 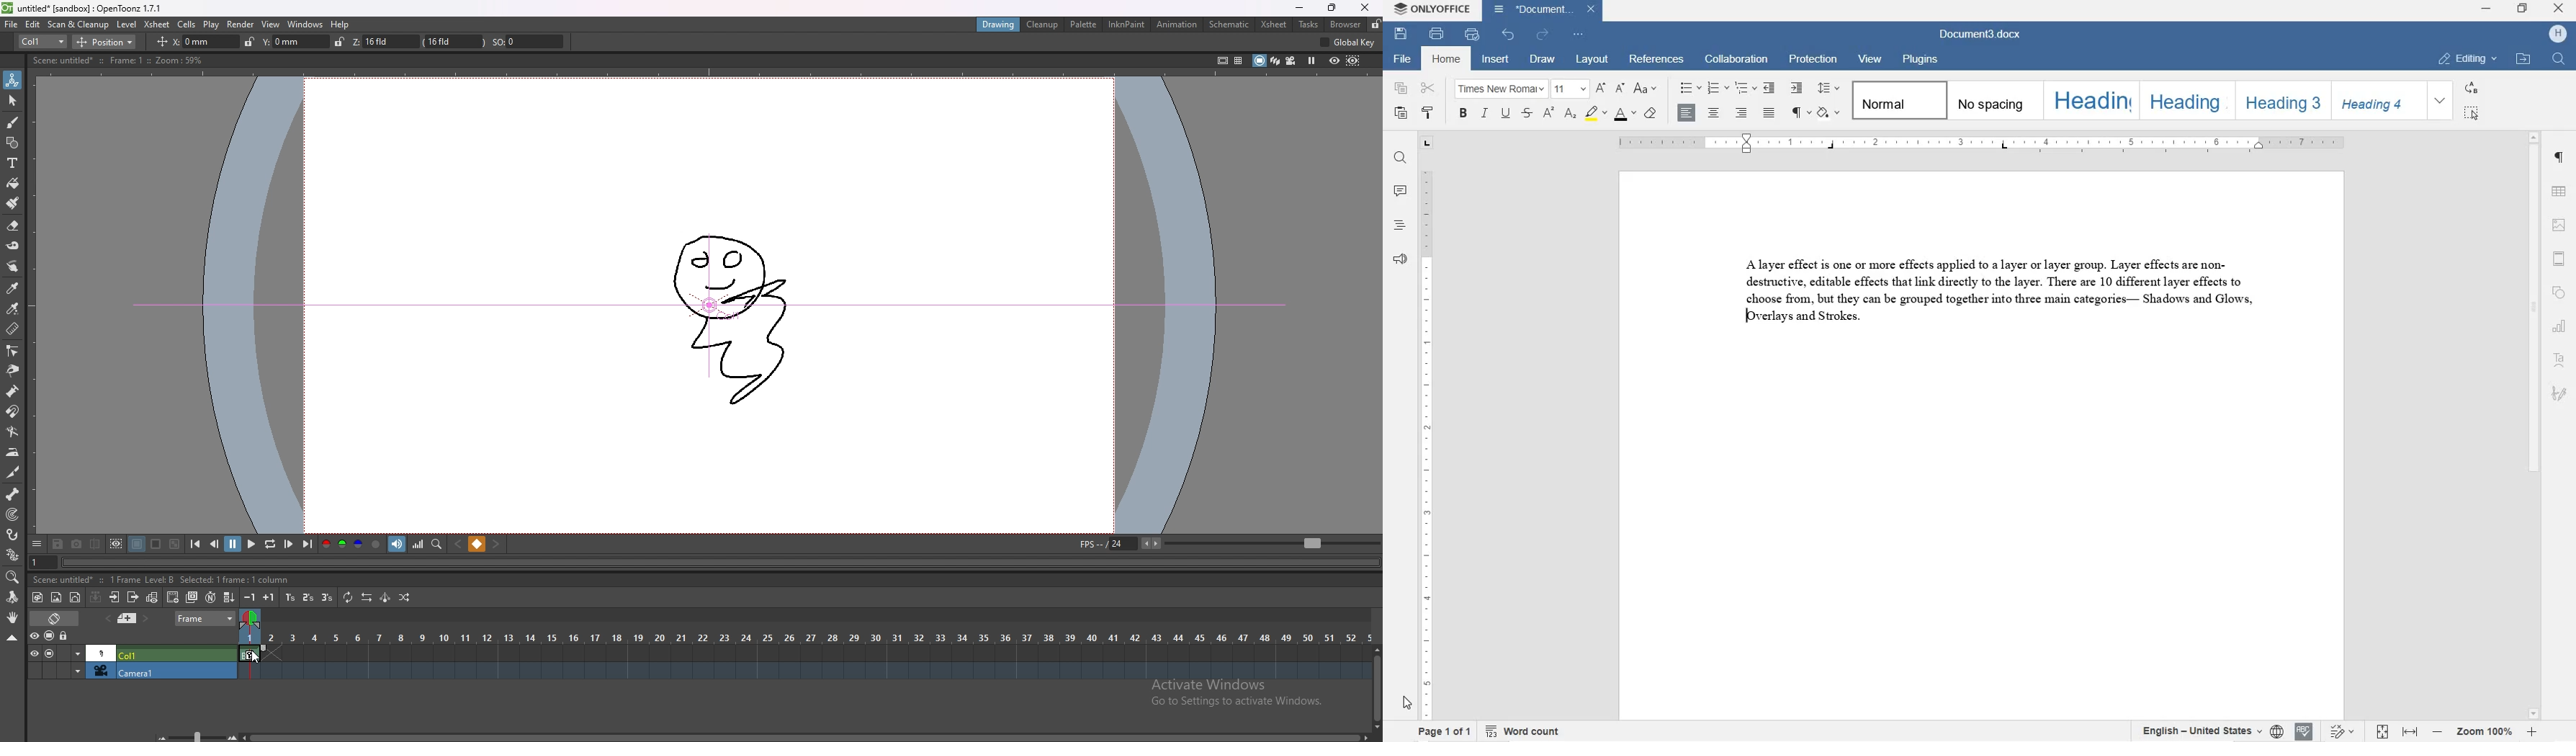 I want to click on reframe on 3s, so click(x=325, y=597).